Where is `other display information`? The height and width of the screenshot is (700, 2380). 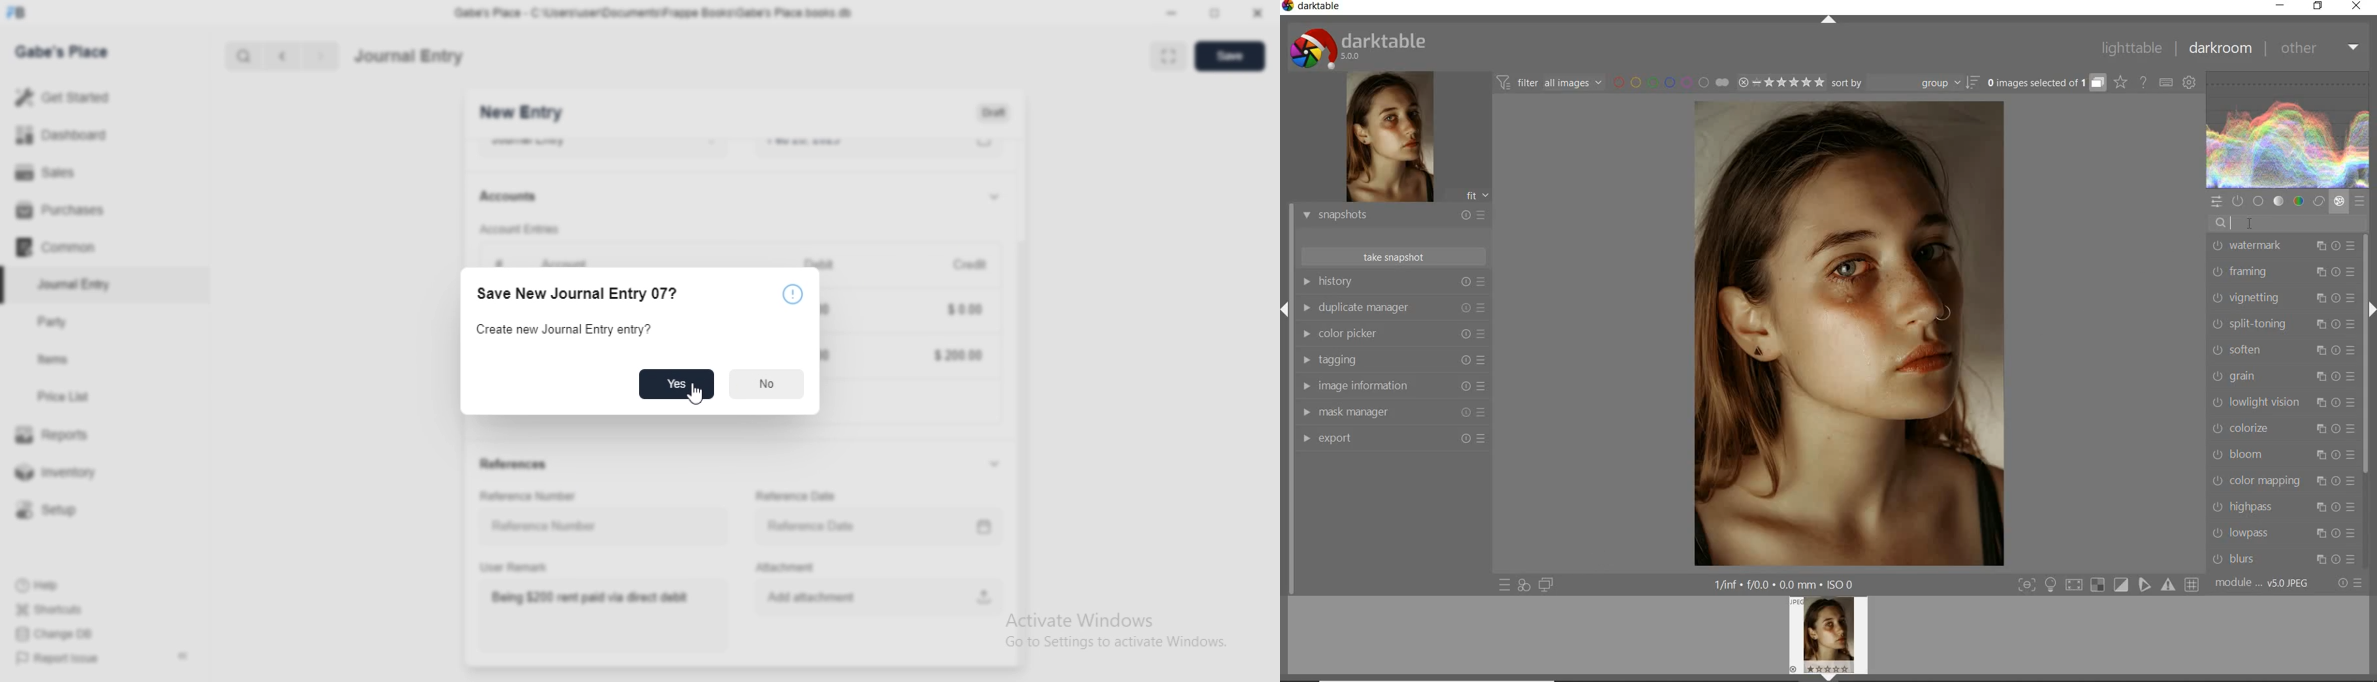 other display information is located at coordinates (1787, 585).